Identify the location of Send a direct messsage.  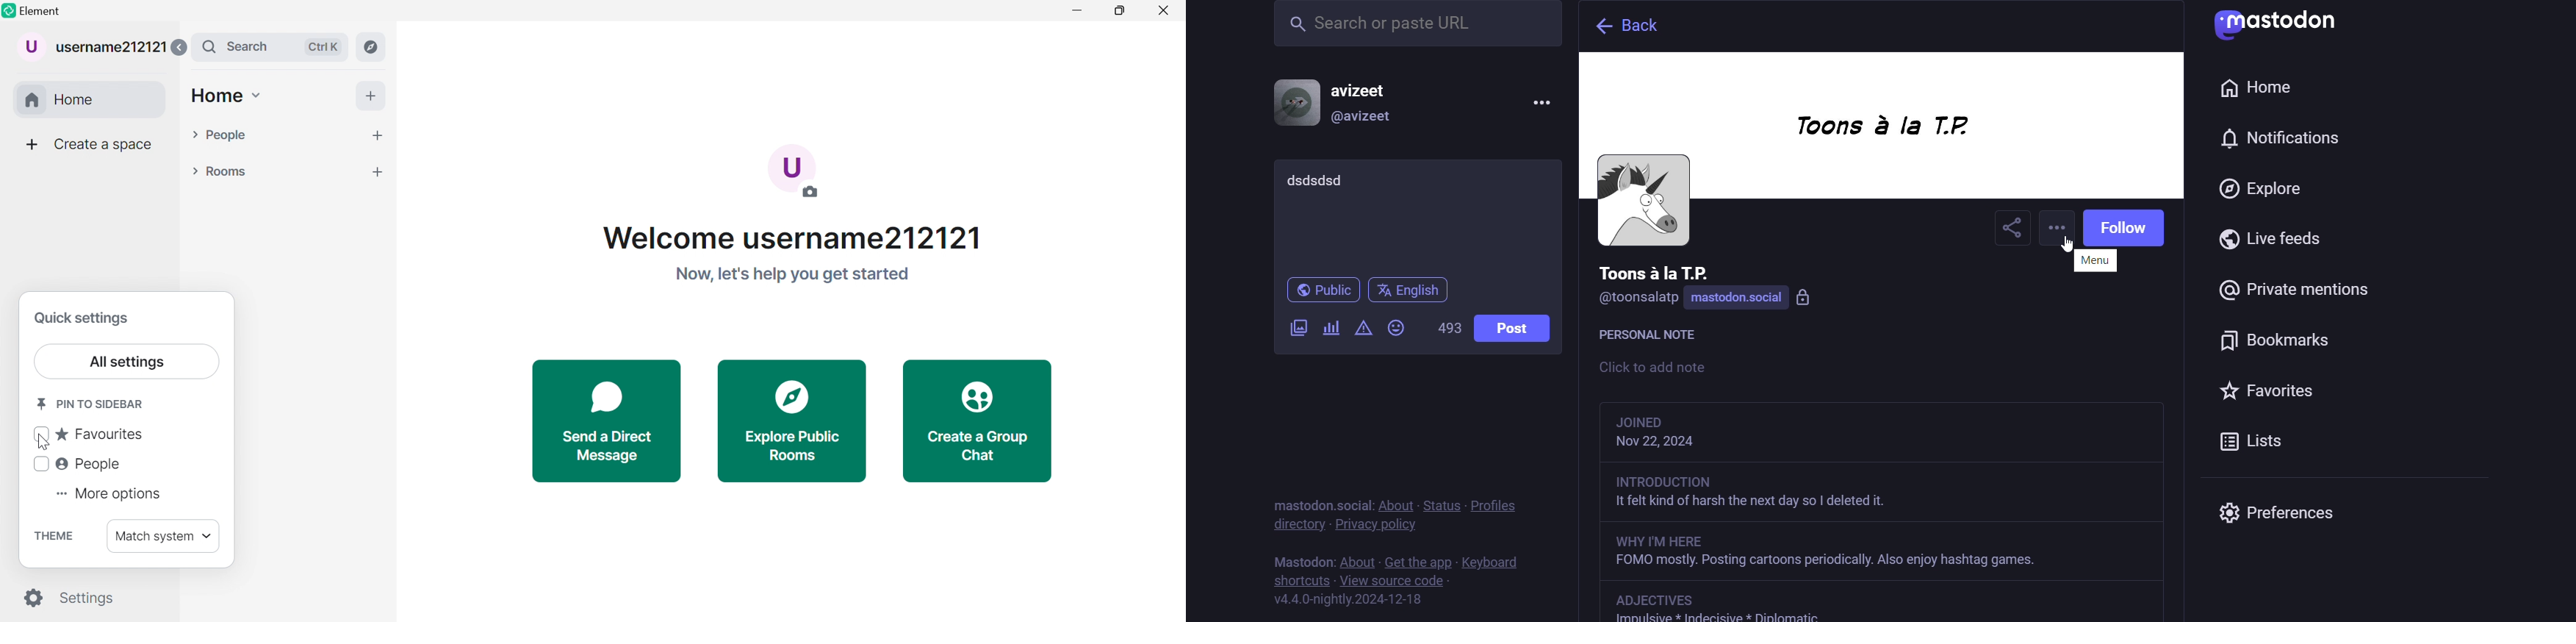
(607, 446).